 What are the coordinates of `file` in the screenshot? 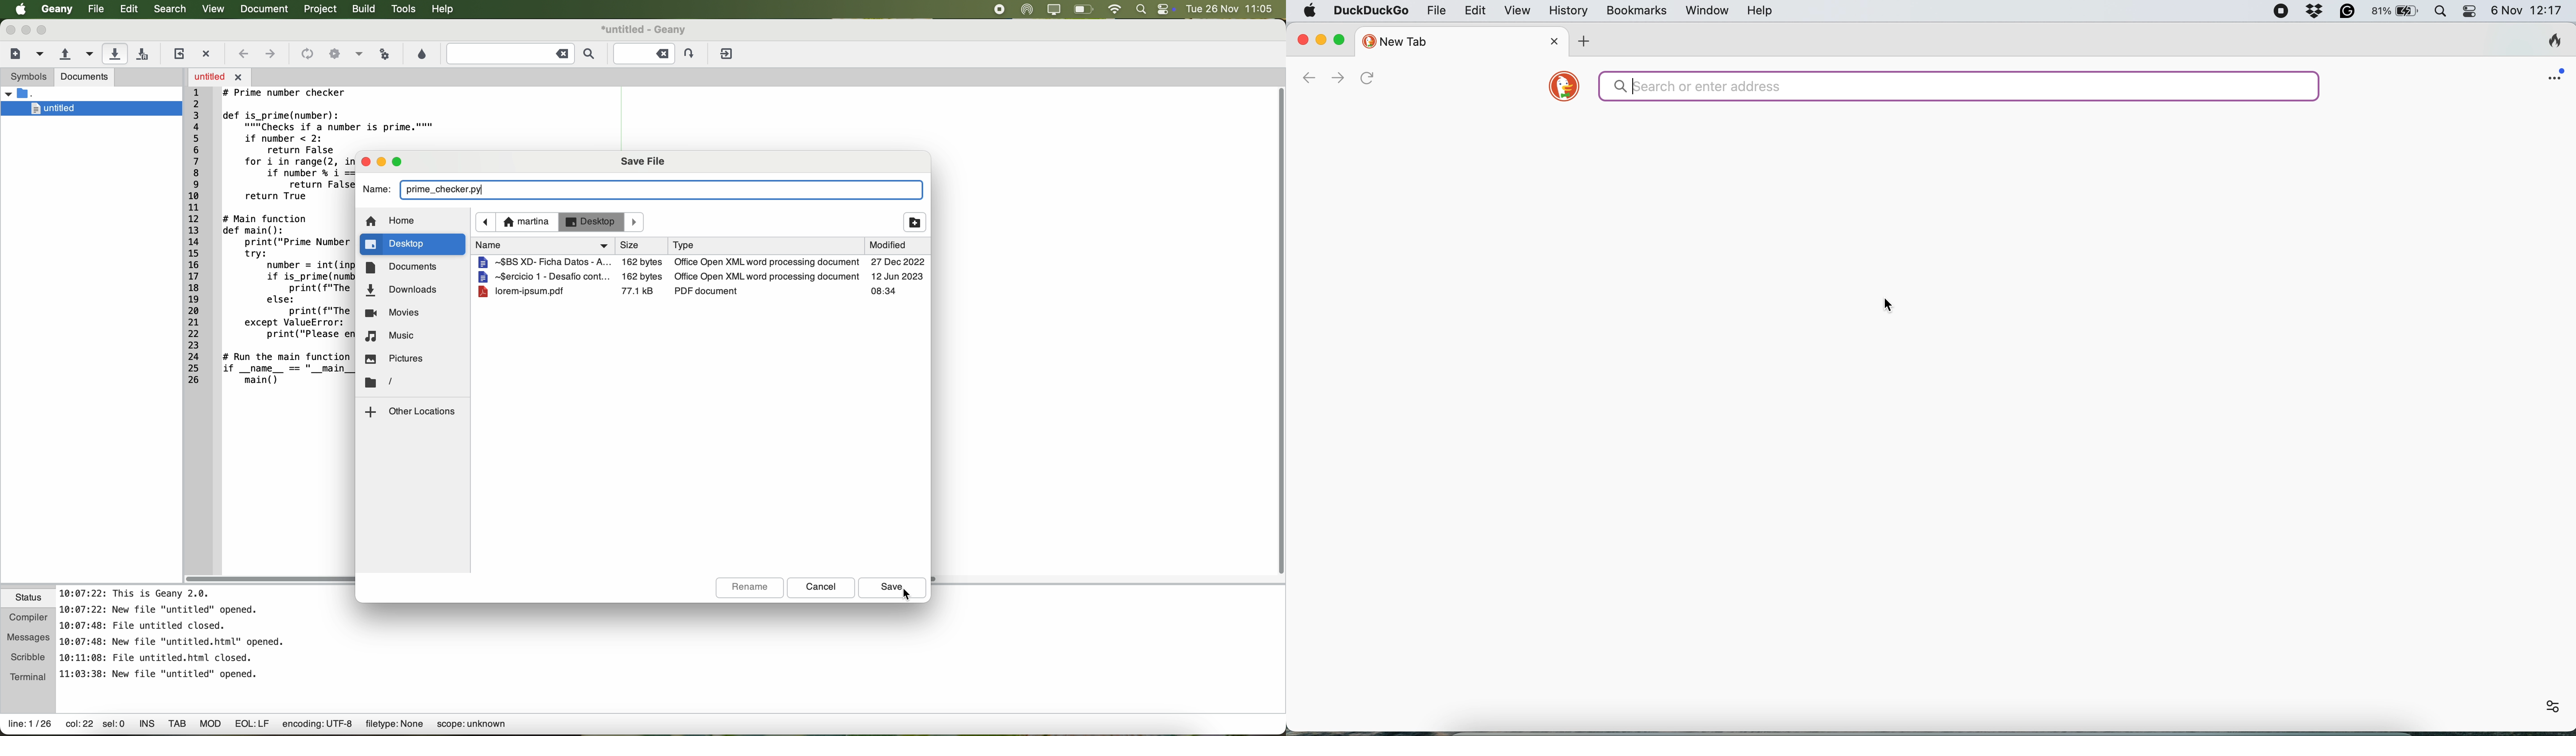 It's located at (697, 292).